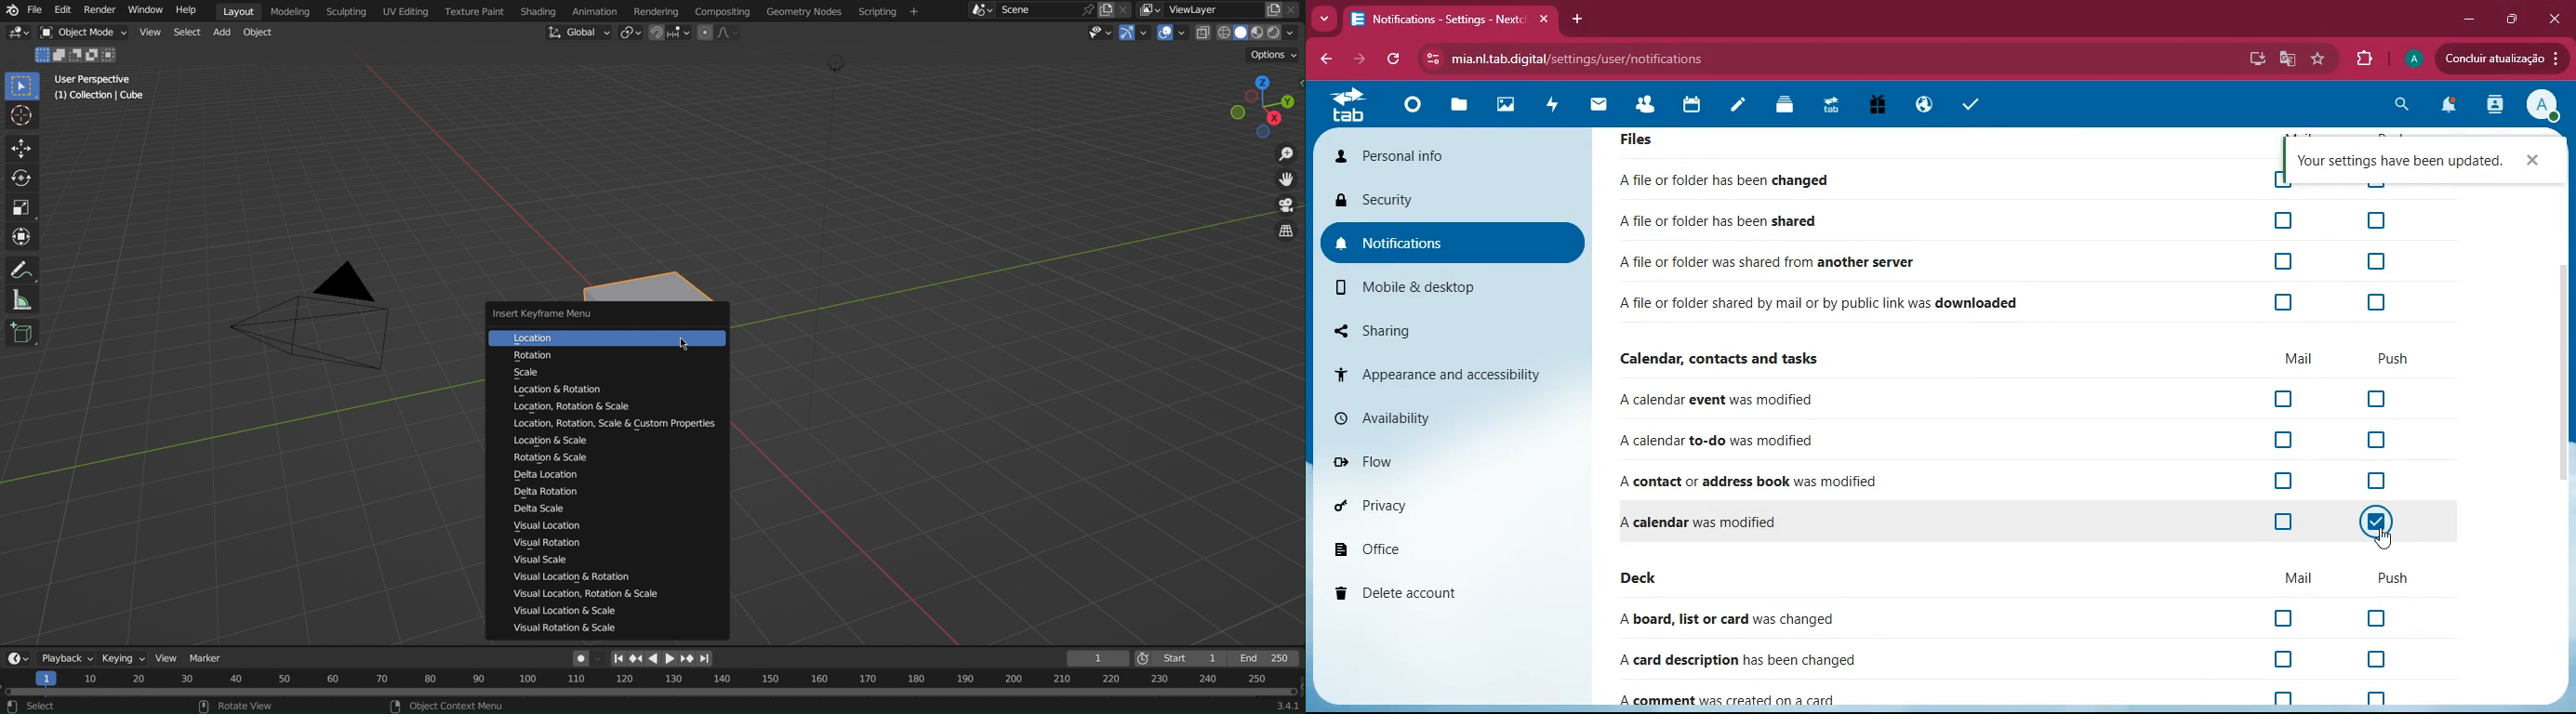 The height and width of the screenshot is (728, 2576). I want to click on search, so click(2401, 105).